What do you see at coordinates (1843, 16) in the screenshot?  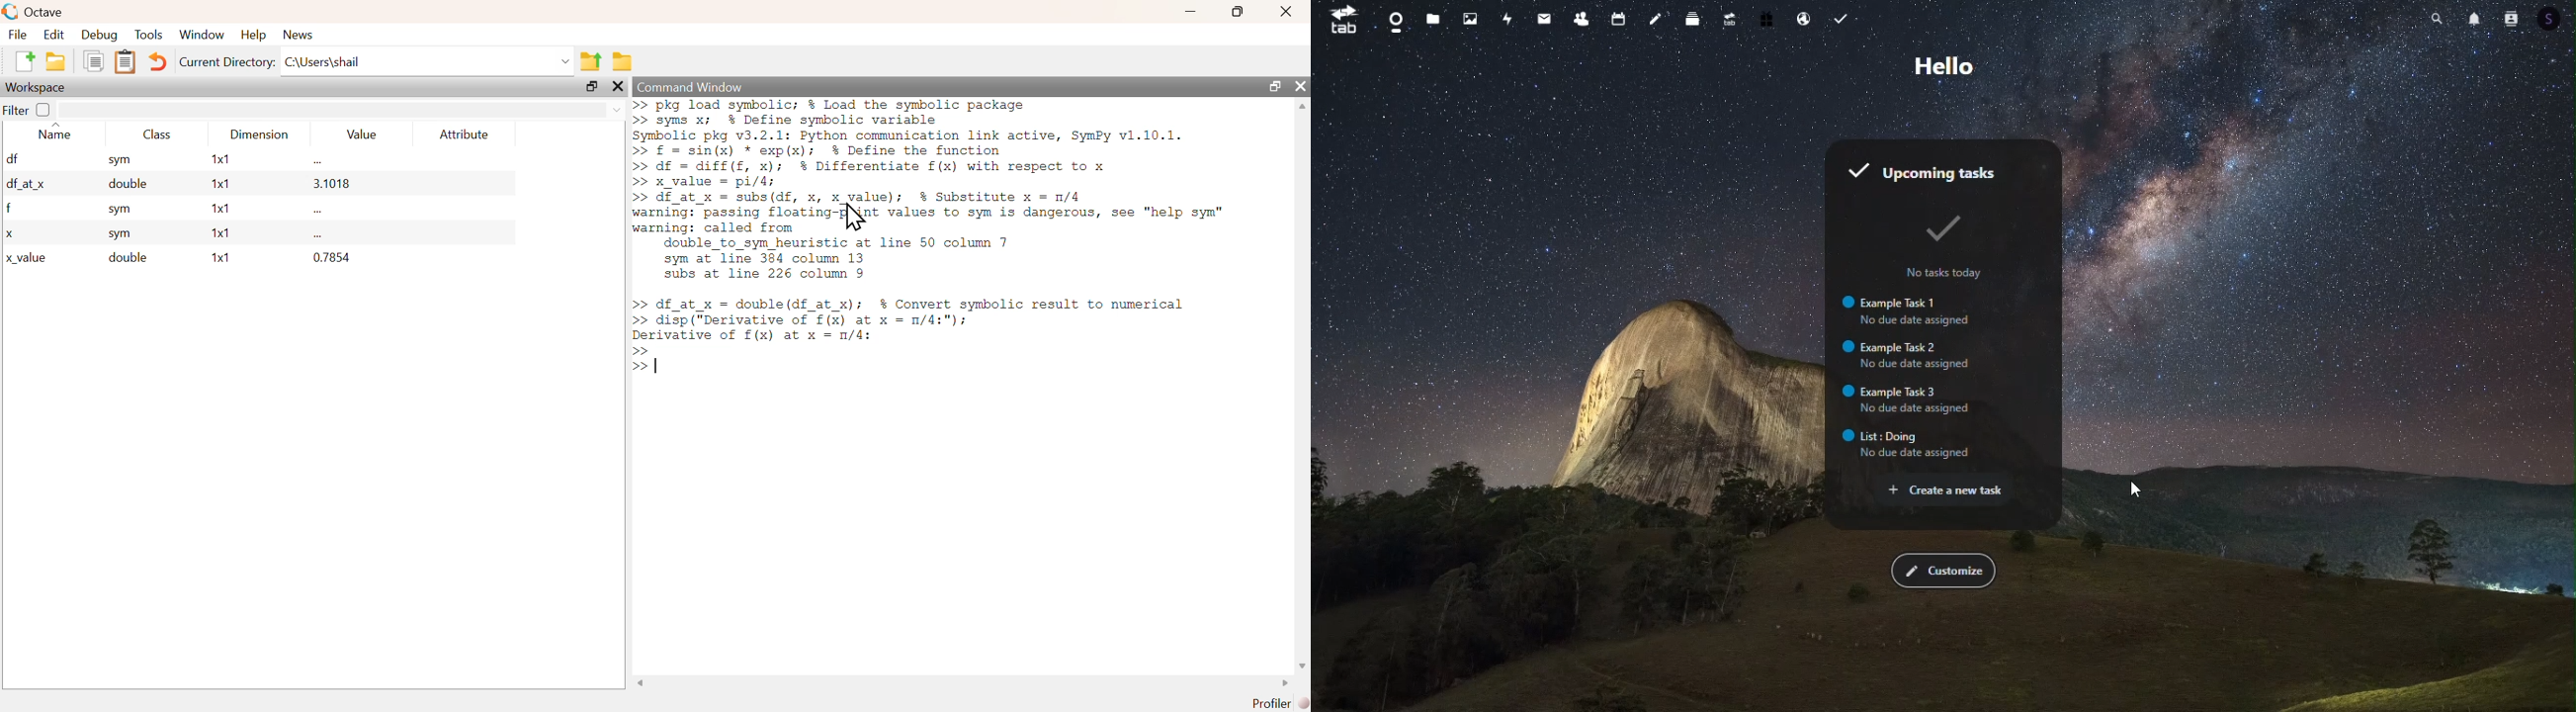 I see `Task` at bounding box center [1843, 16].